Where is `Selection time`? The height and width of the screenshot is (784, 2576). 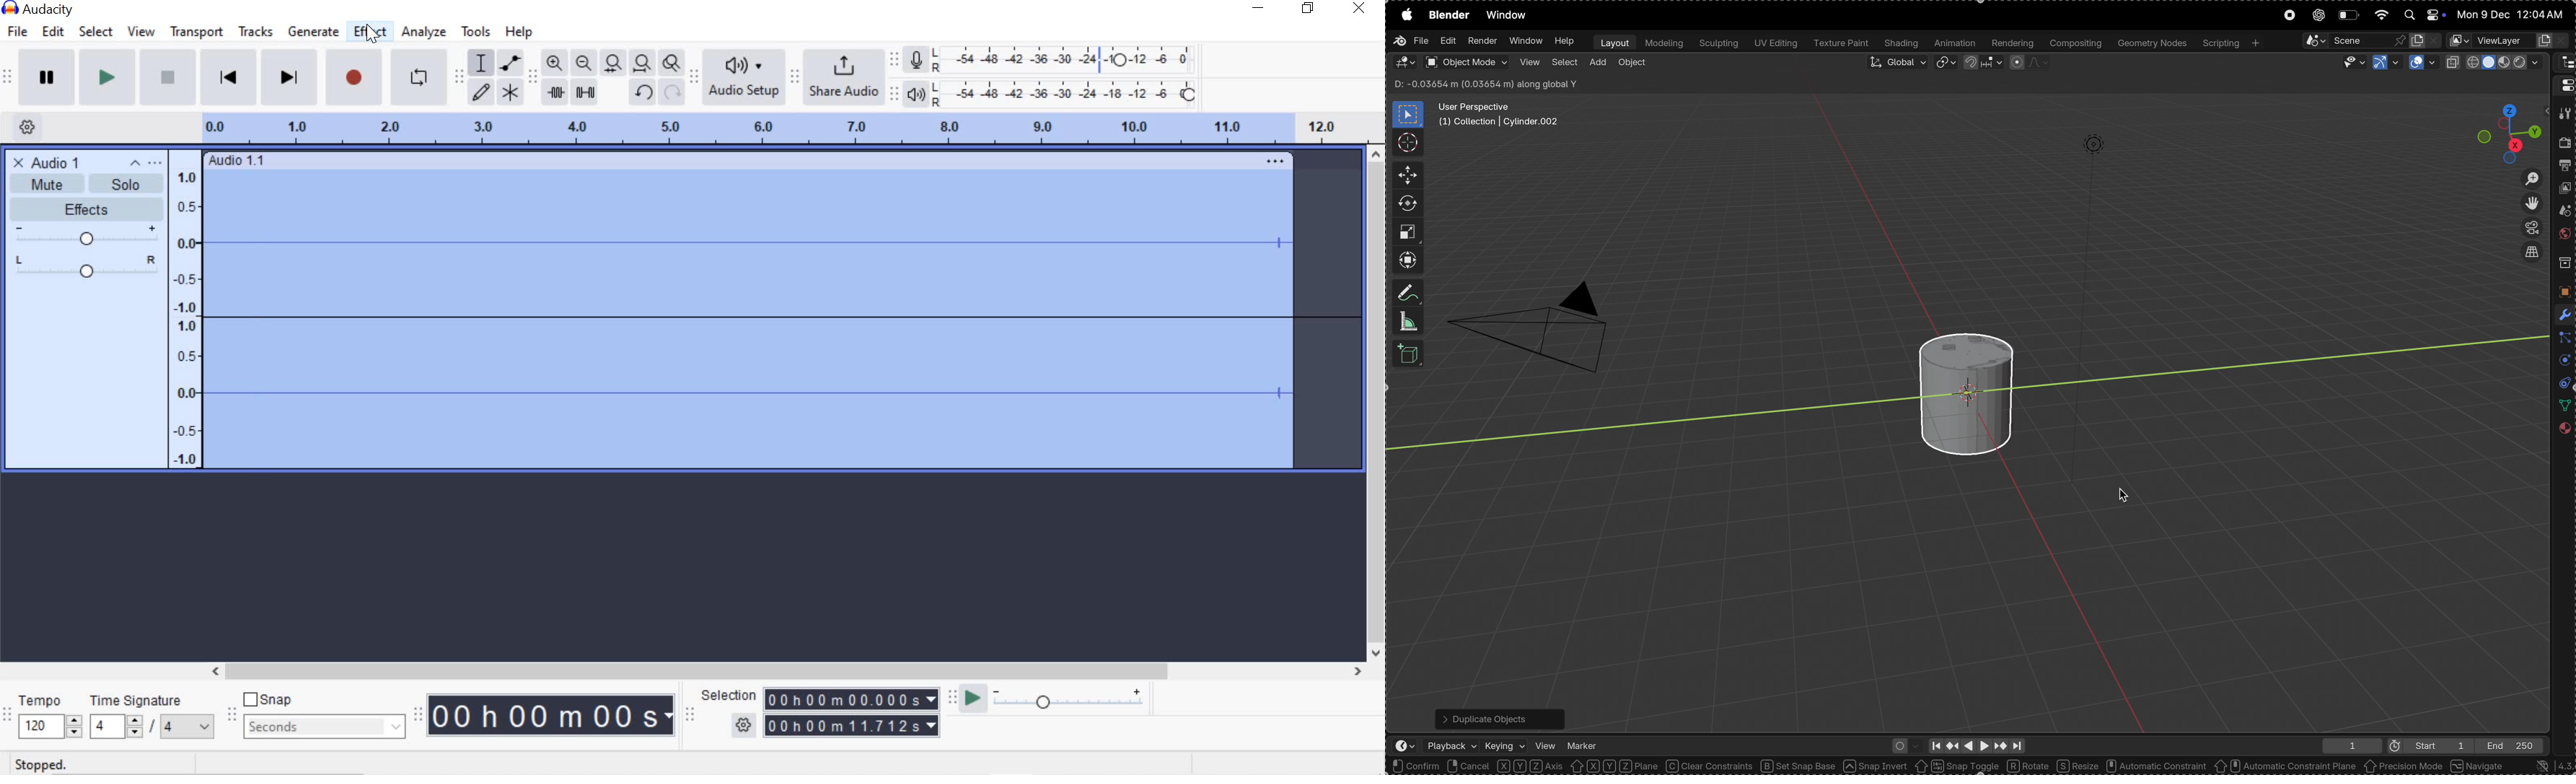
Selection time is located at coordinates (854, 713).